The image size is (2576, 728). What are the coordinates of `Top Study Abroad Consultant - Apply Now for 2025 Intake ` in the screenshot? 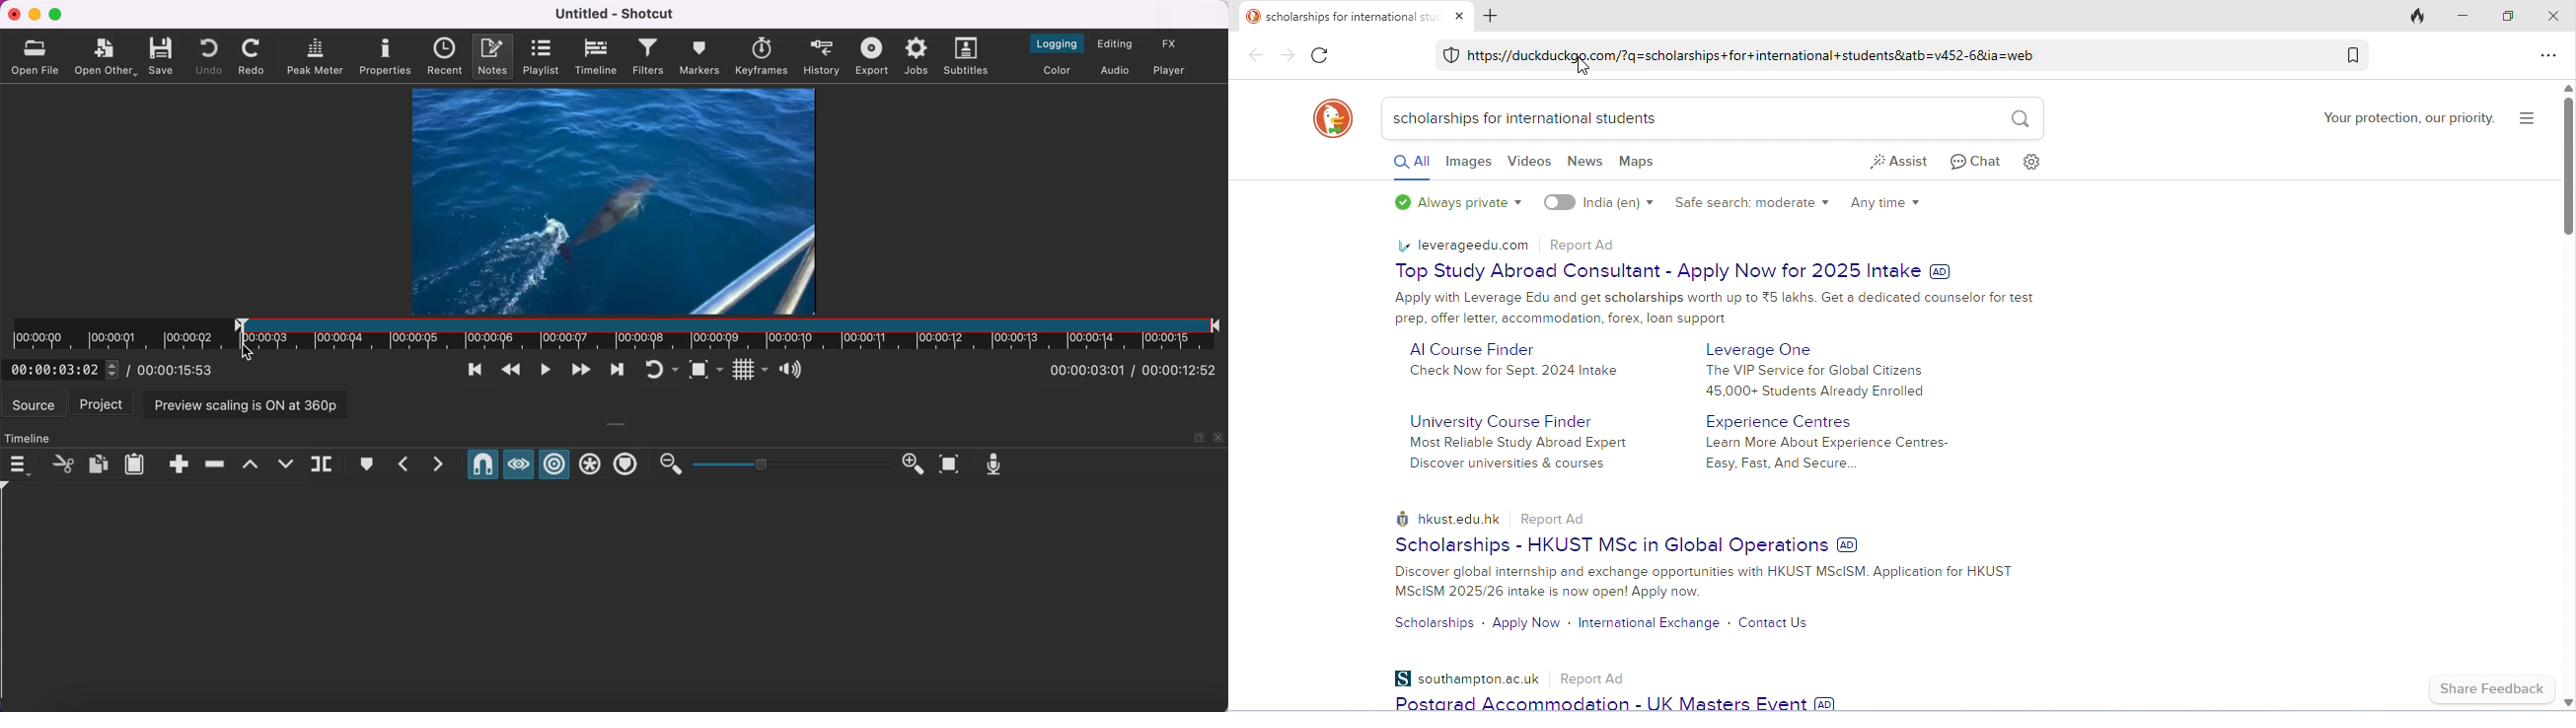 It's located at (1674, 273).